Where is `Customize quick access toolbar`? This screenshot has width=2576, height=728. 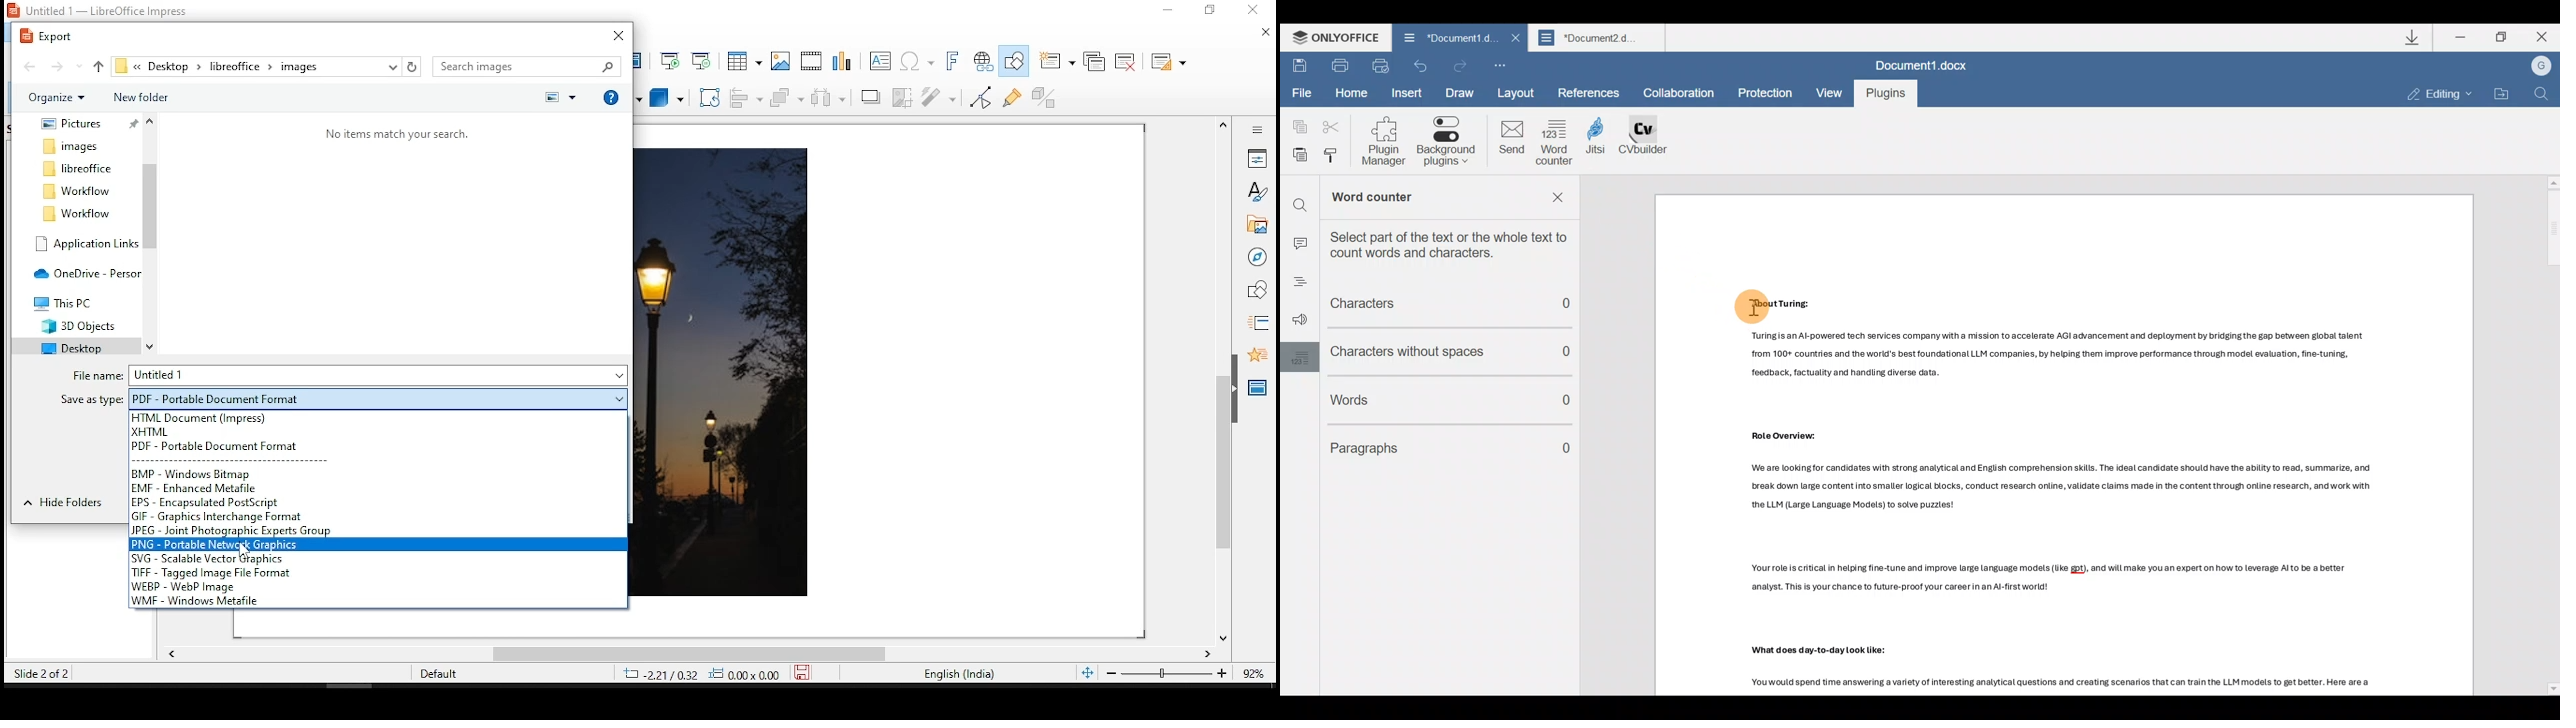 Customize quick access toolbar is located at coordinates (1497, 61).